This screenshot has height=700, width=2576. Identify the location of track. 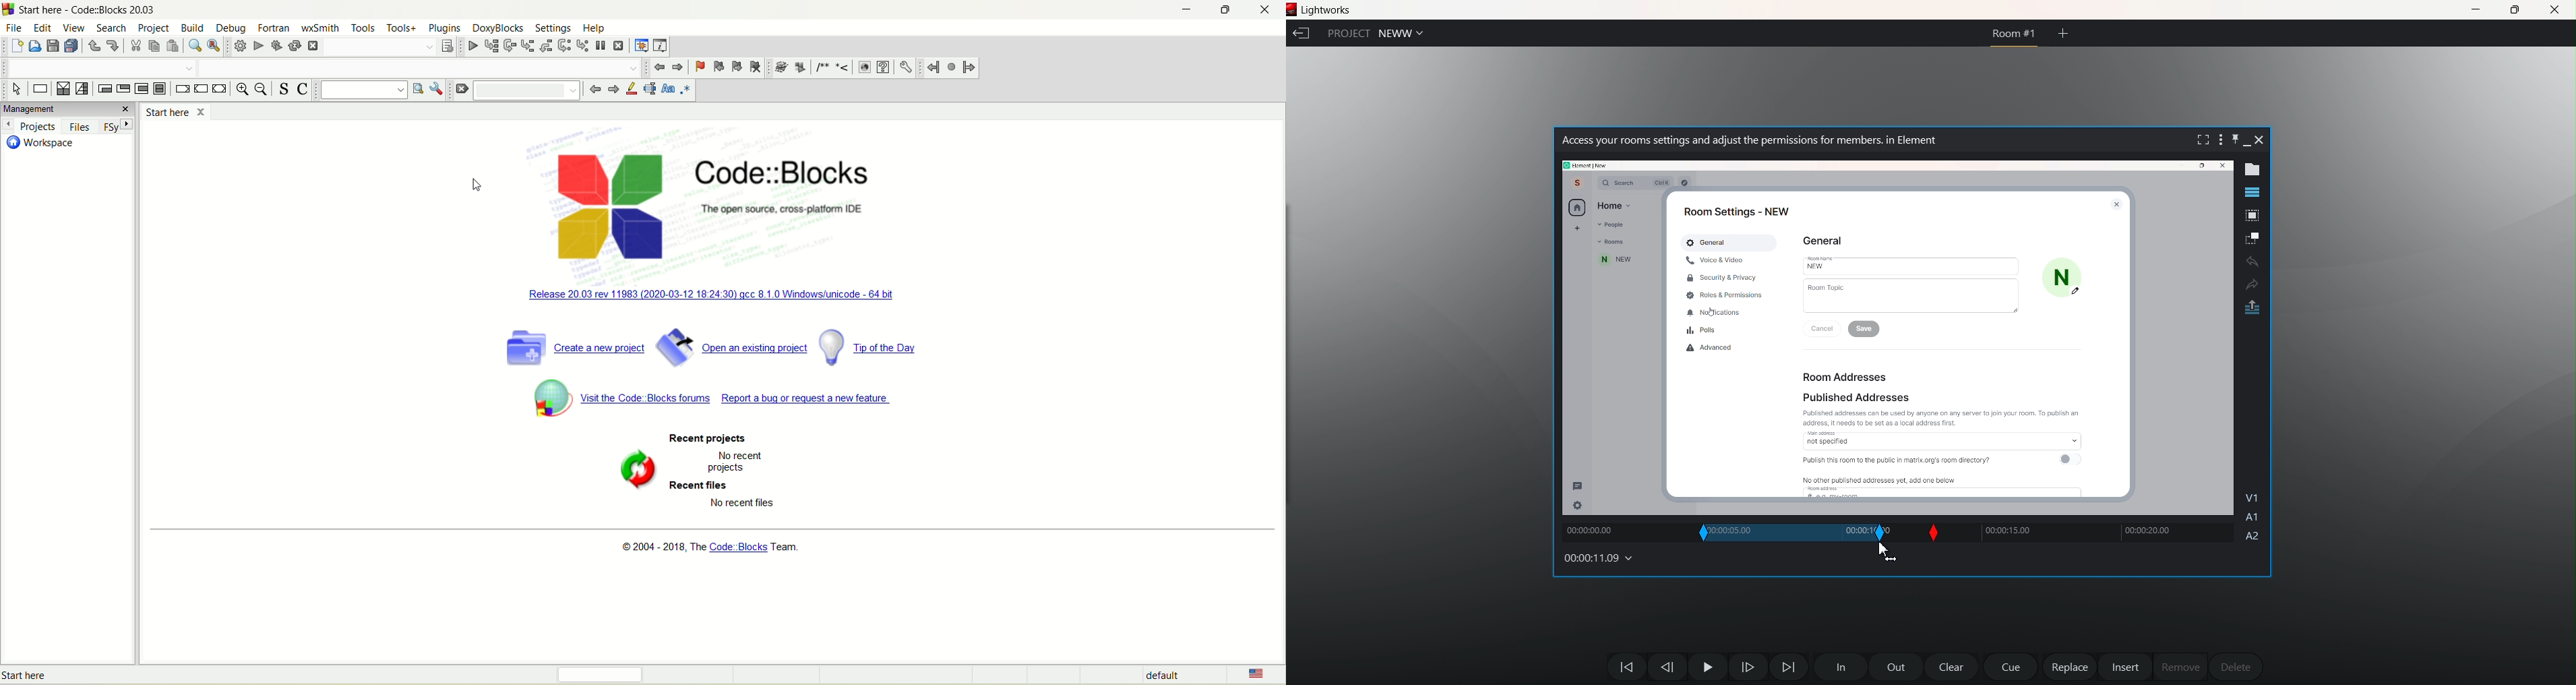
(2091, 534).